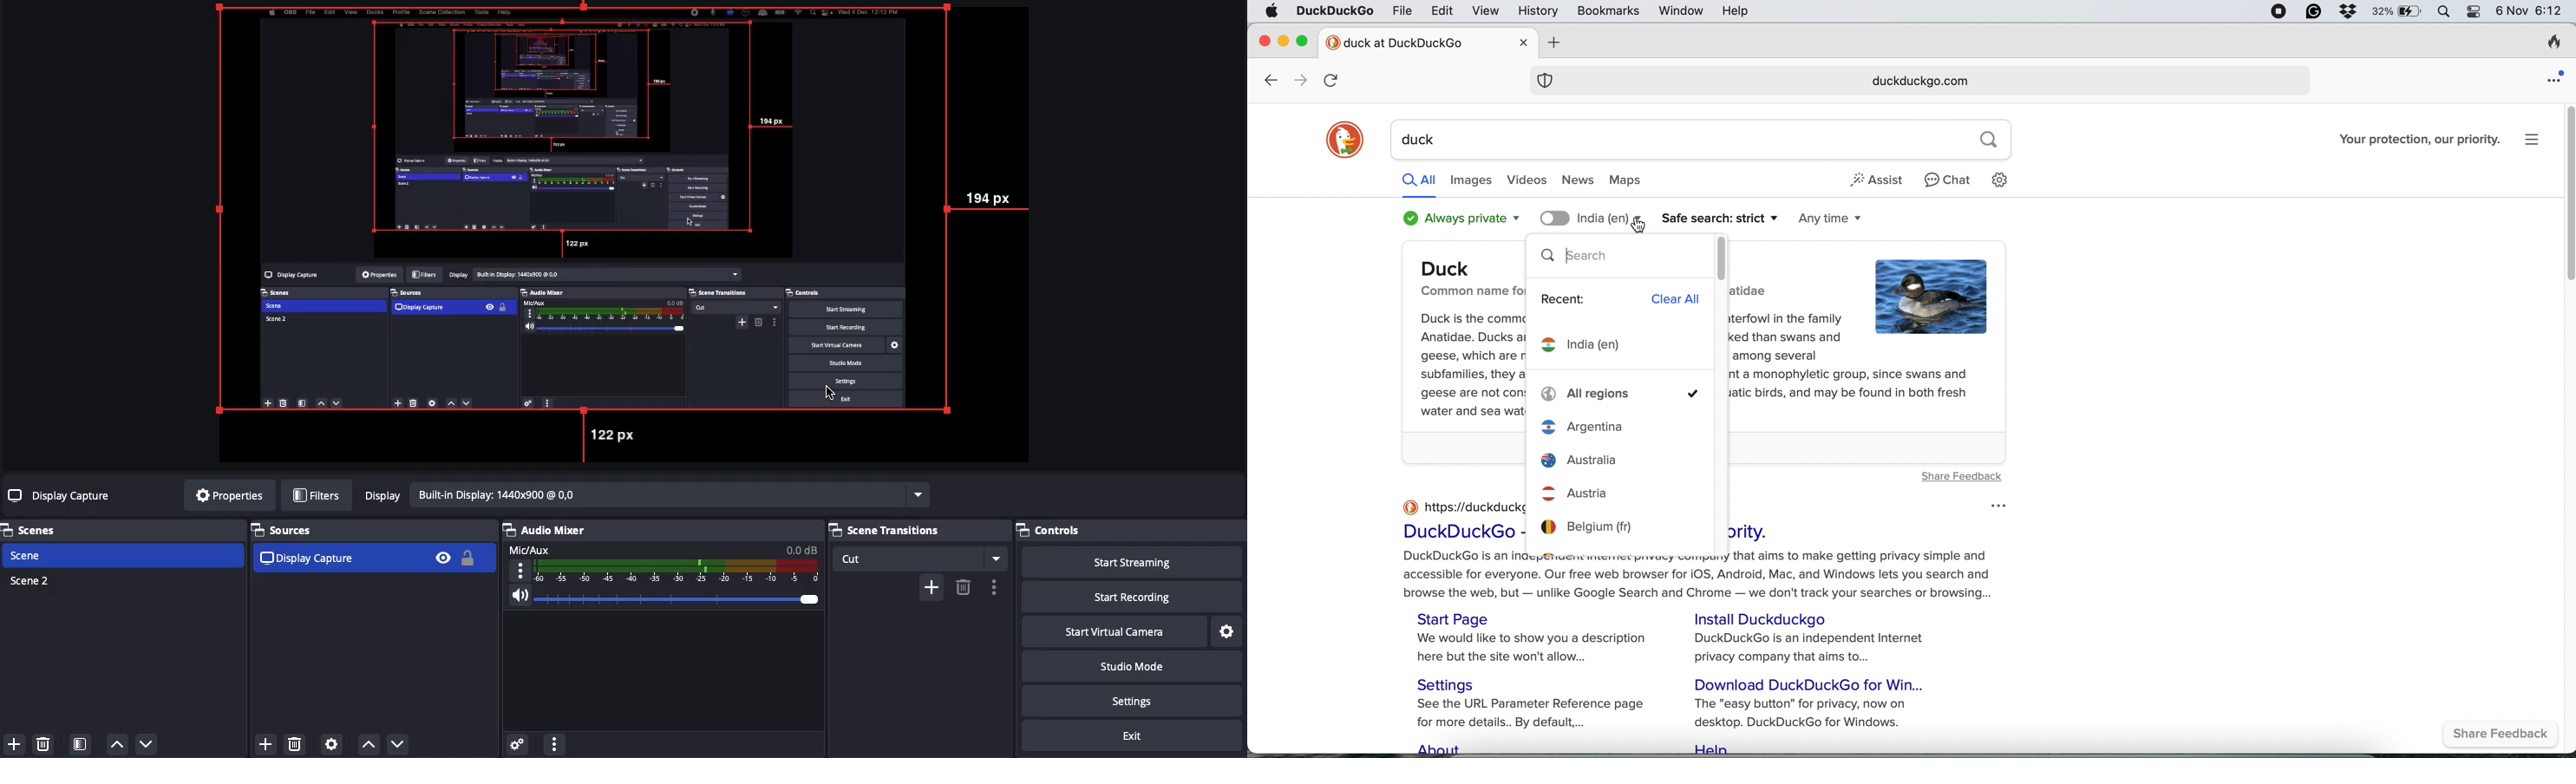 This screenshot has width=2576, height=784. I want to click on Scenes, so click(39, 530).